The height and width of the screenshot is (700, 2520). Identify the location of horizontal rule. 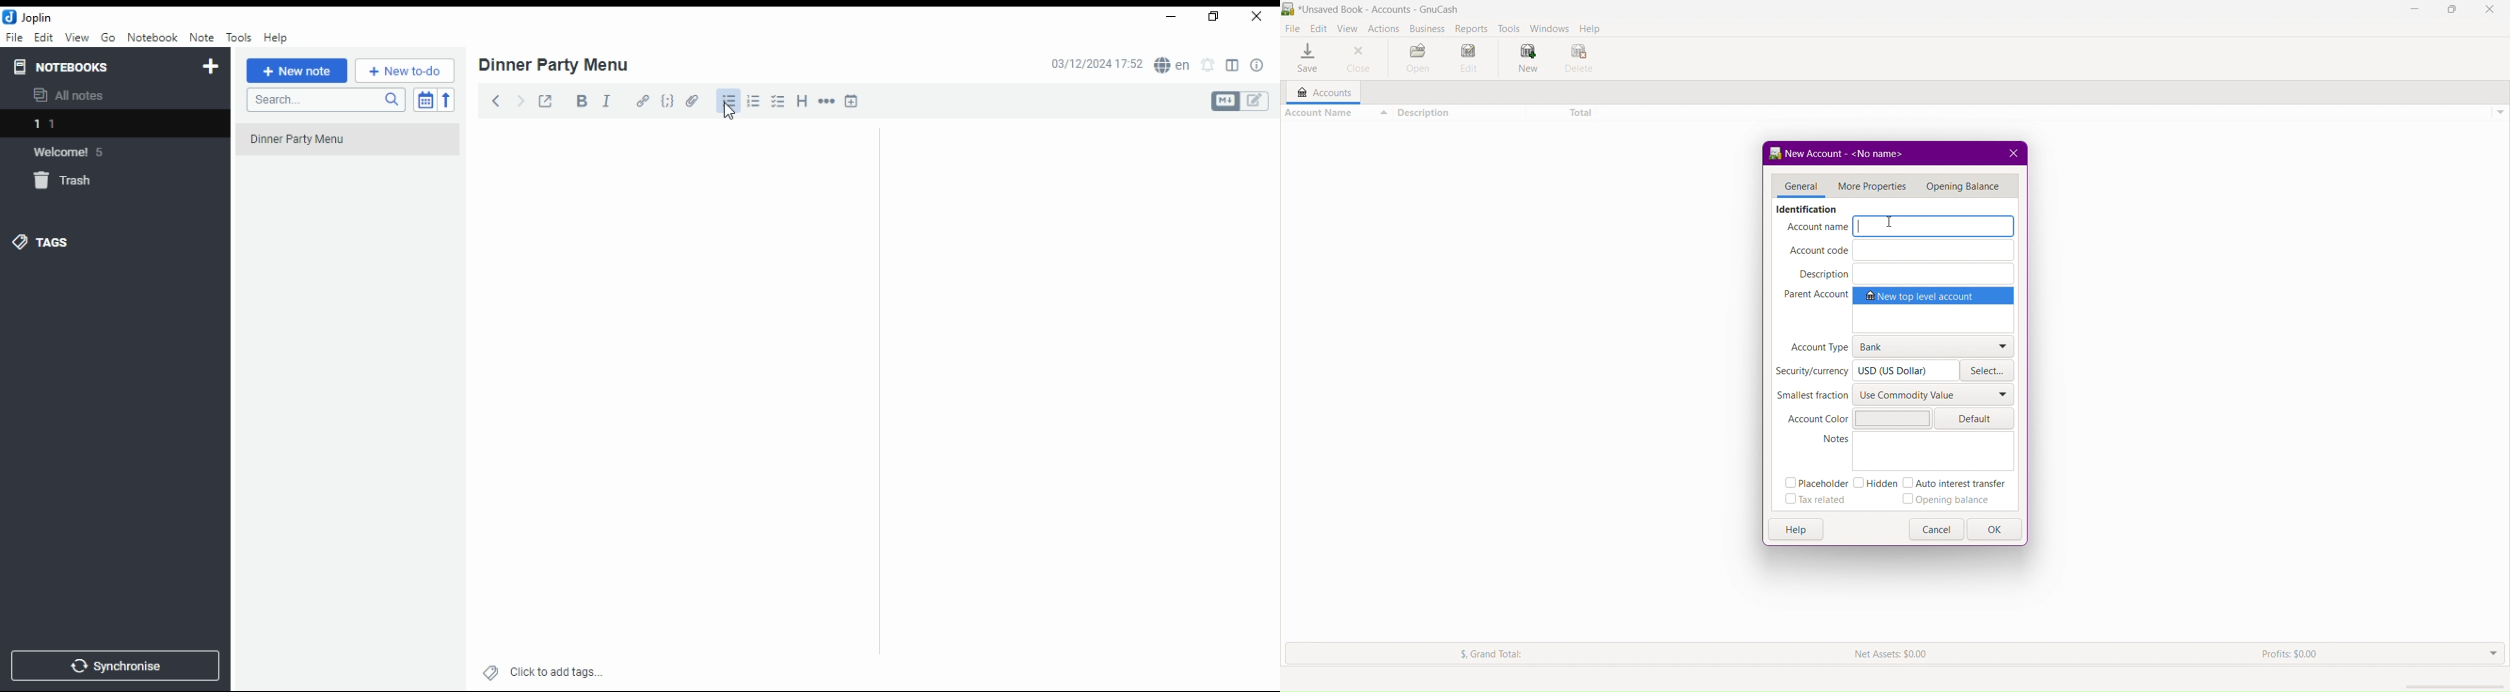
(824, 100).